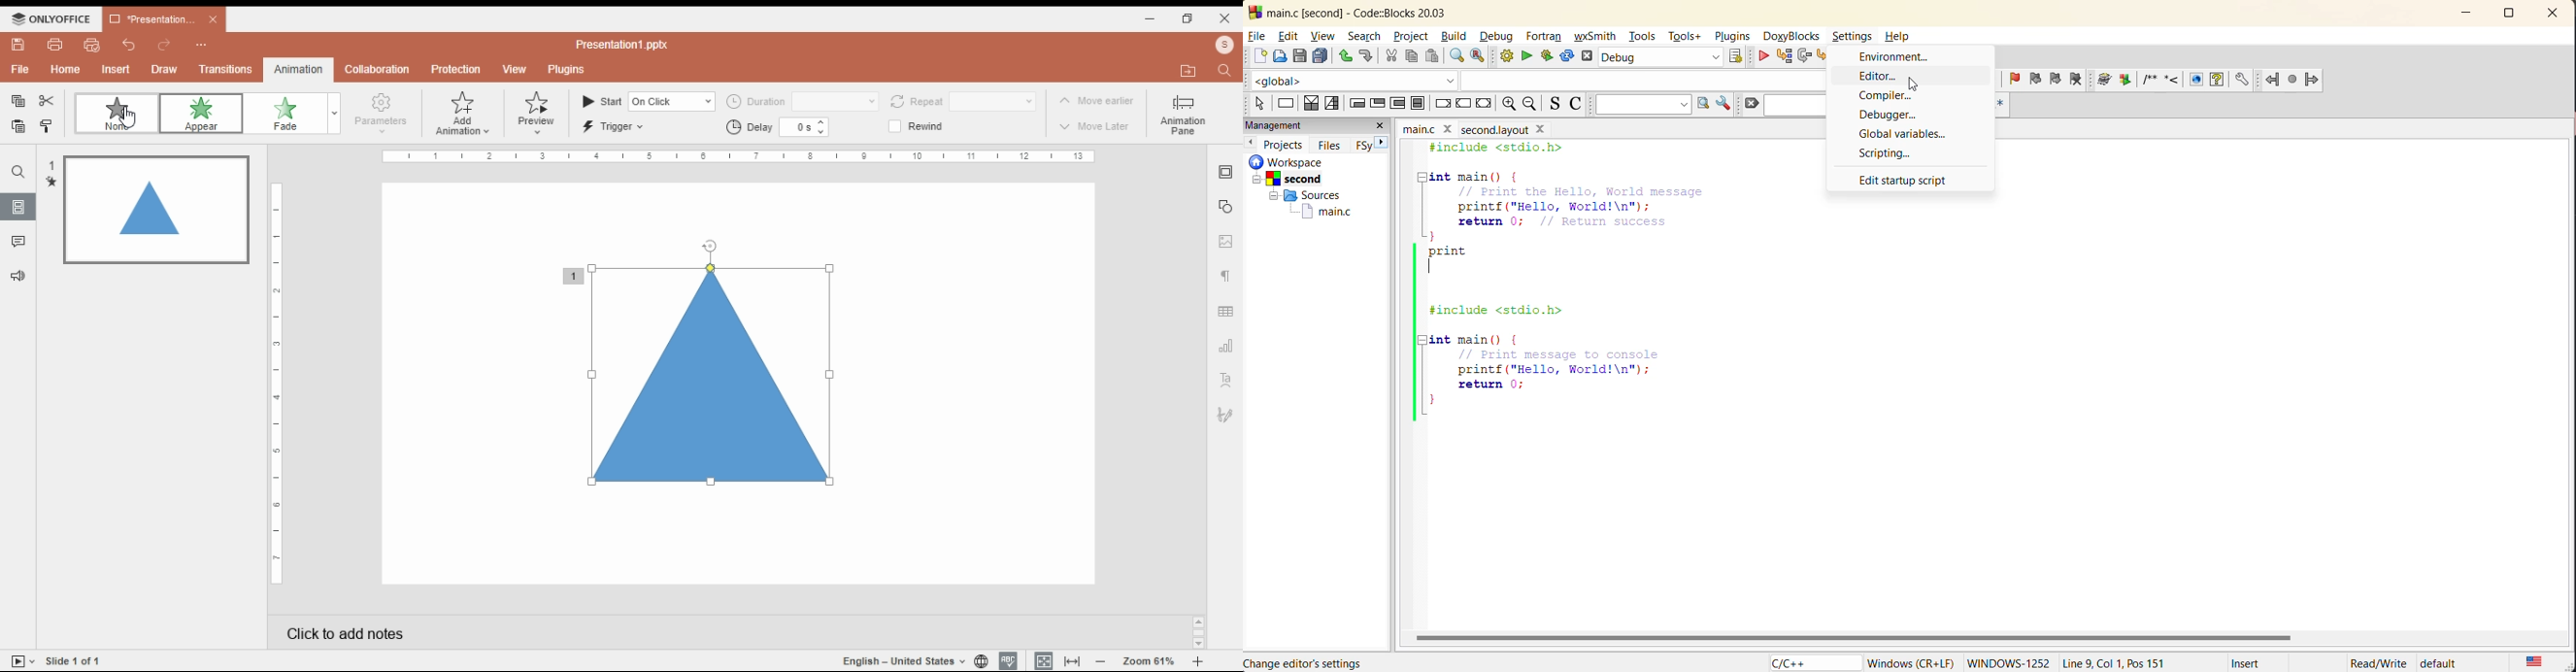 The height and width of the screenshot is (672, 2576). I want to click on save everything, so click(1321, 57).